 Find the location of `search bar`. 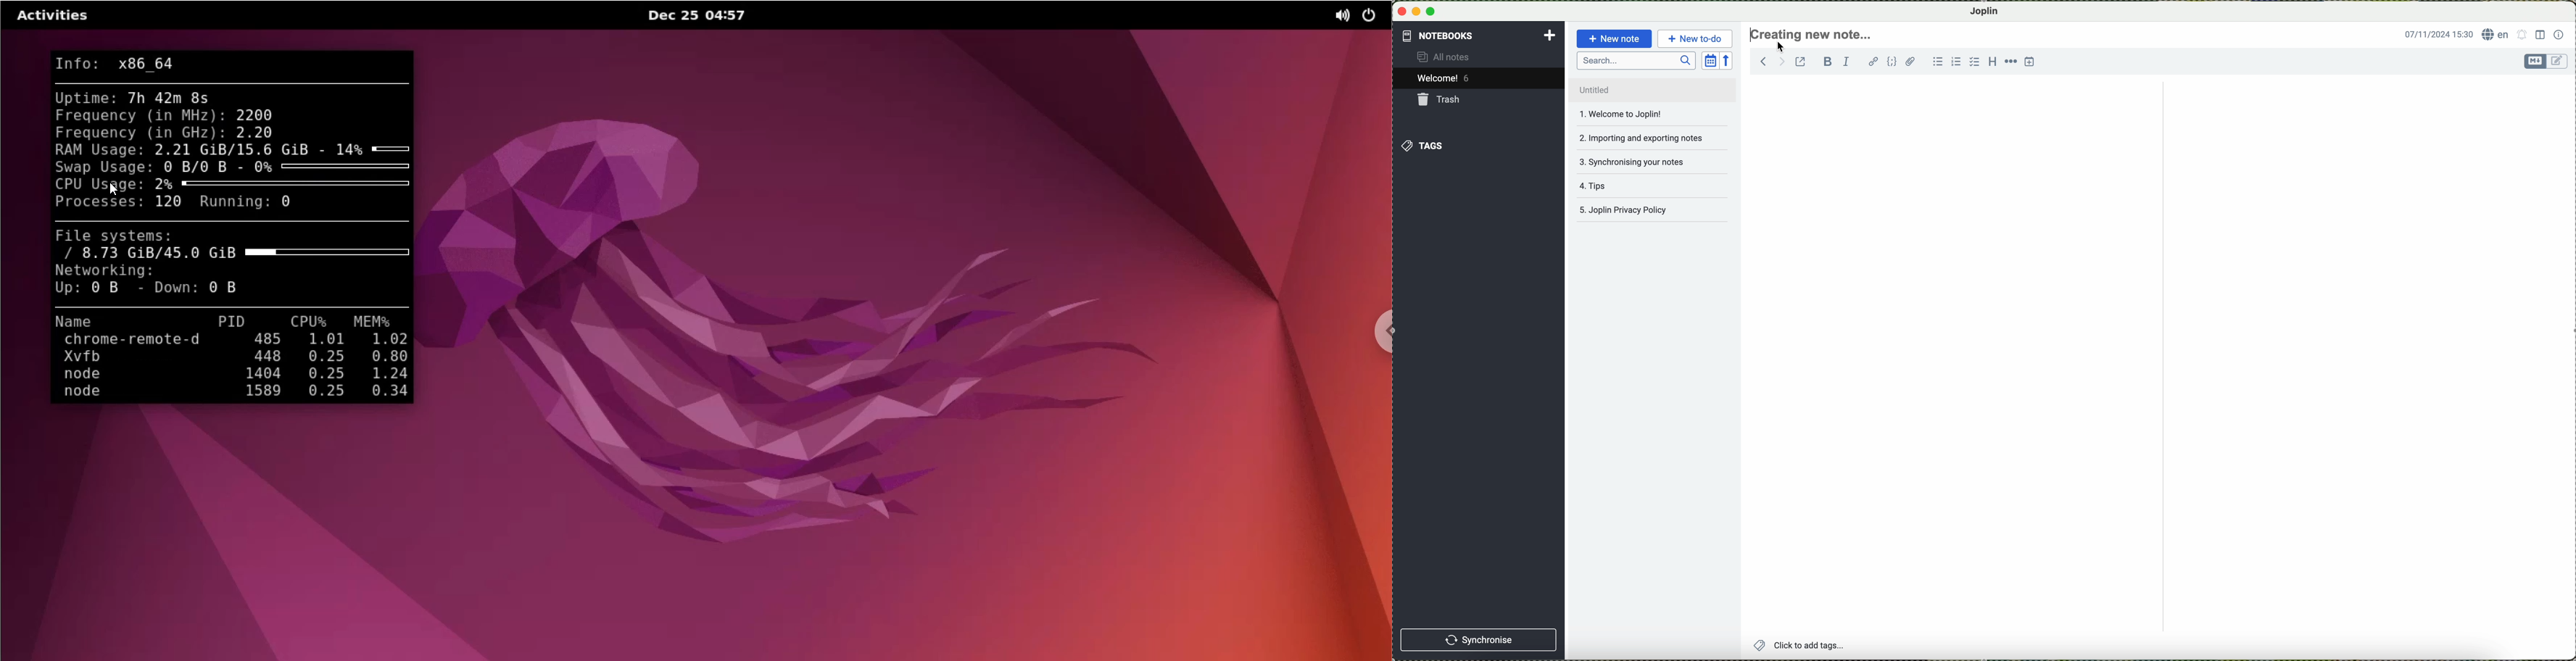

search bar is located at coordinates (1636, 61).